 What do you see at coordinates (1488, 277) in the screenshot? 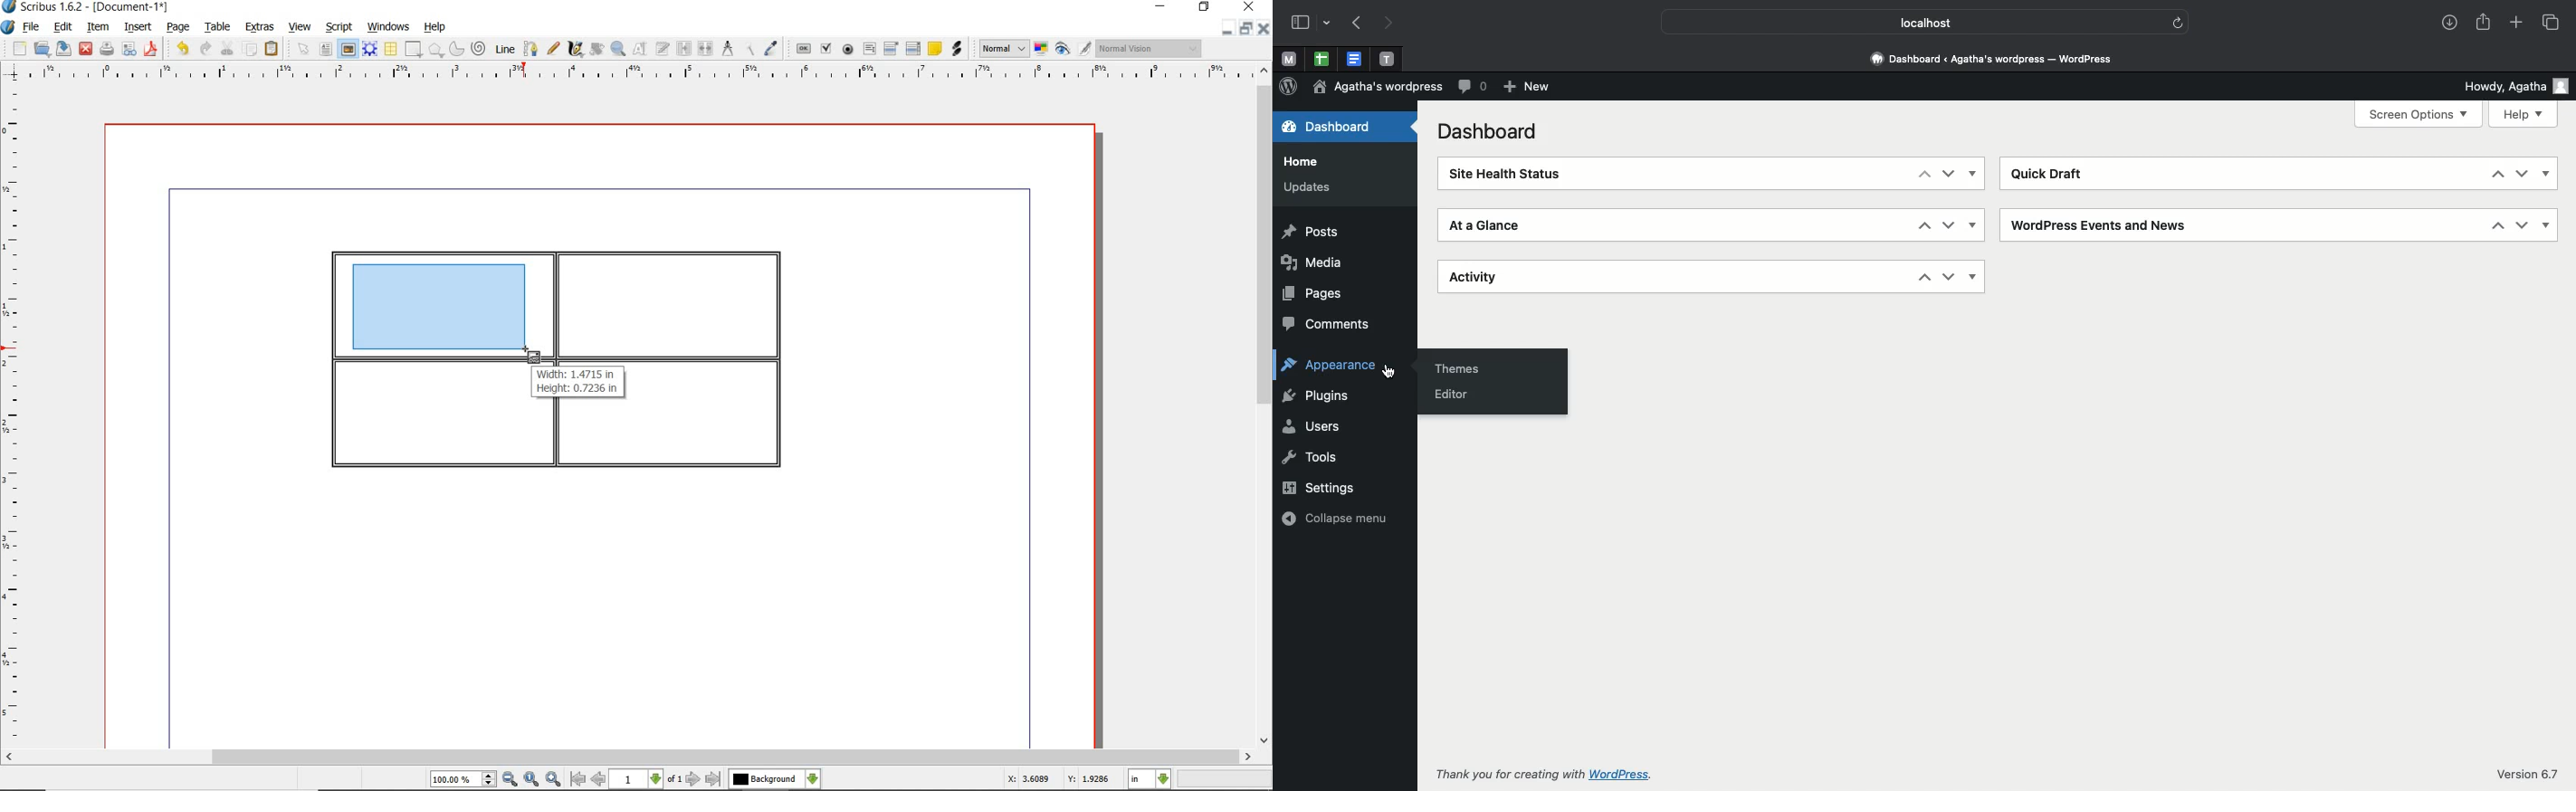
I see `Activity ` at bounding box center [1488, 277].